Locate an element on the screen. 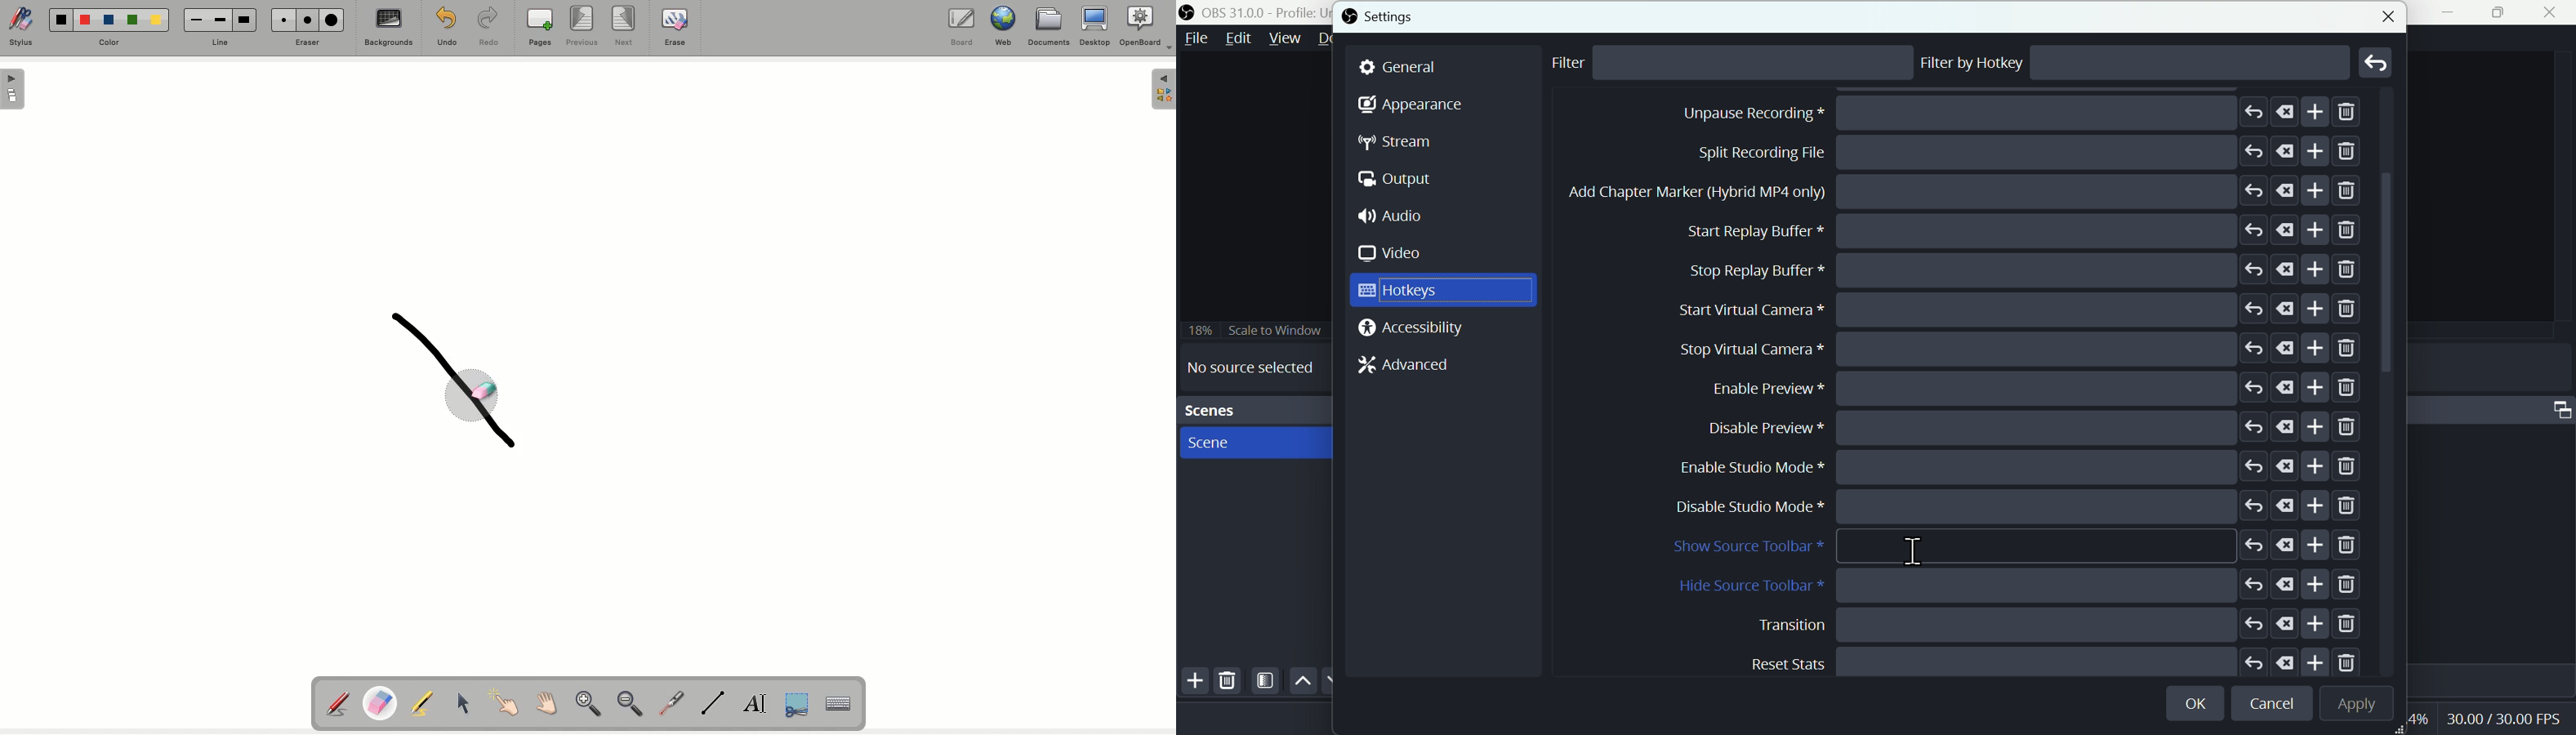 The image size is (2576, 756). Height source toolbar is located at coordinates (2020, 586).